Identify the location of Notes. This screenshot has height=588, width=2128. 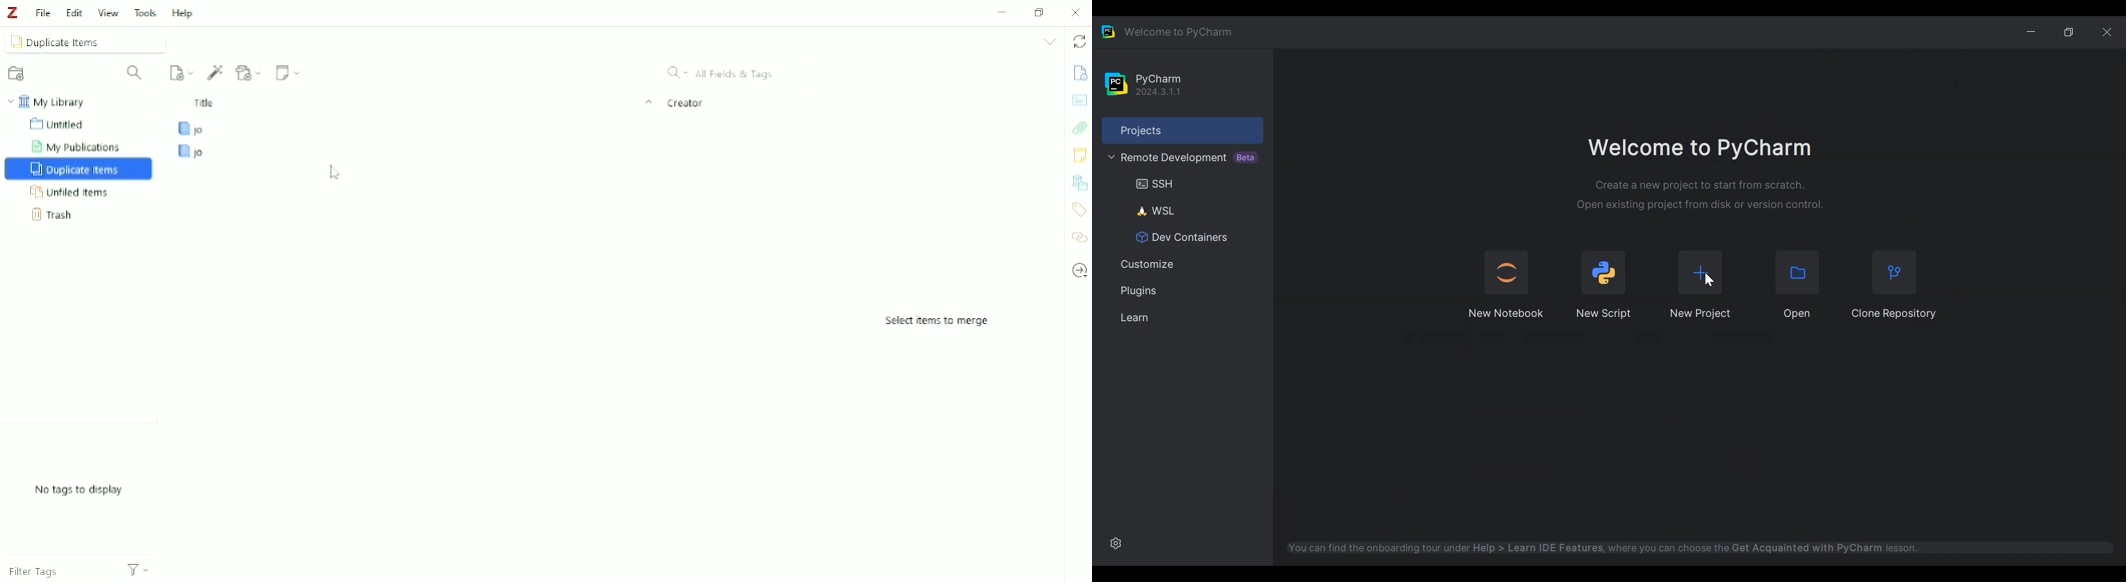
(1080, 155).